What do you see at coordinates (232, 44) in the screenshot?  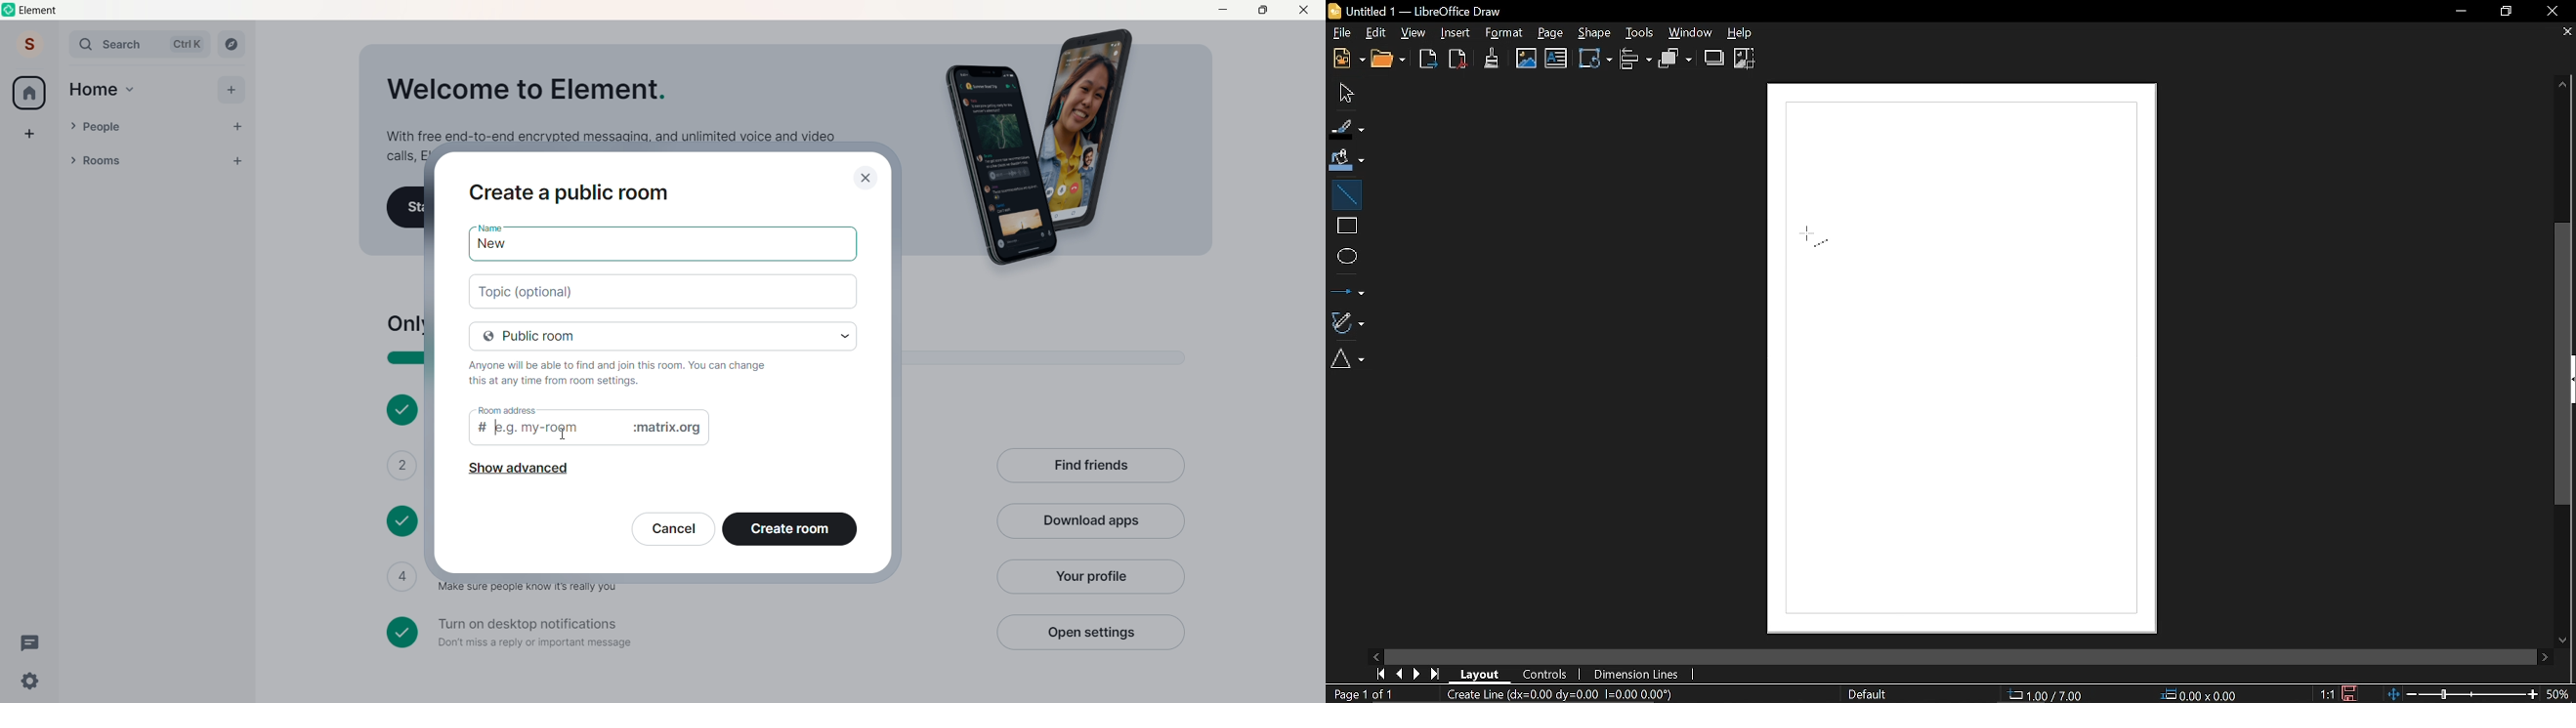 I see `Explore Rooms` at bounding box center [232, 44].